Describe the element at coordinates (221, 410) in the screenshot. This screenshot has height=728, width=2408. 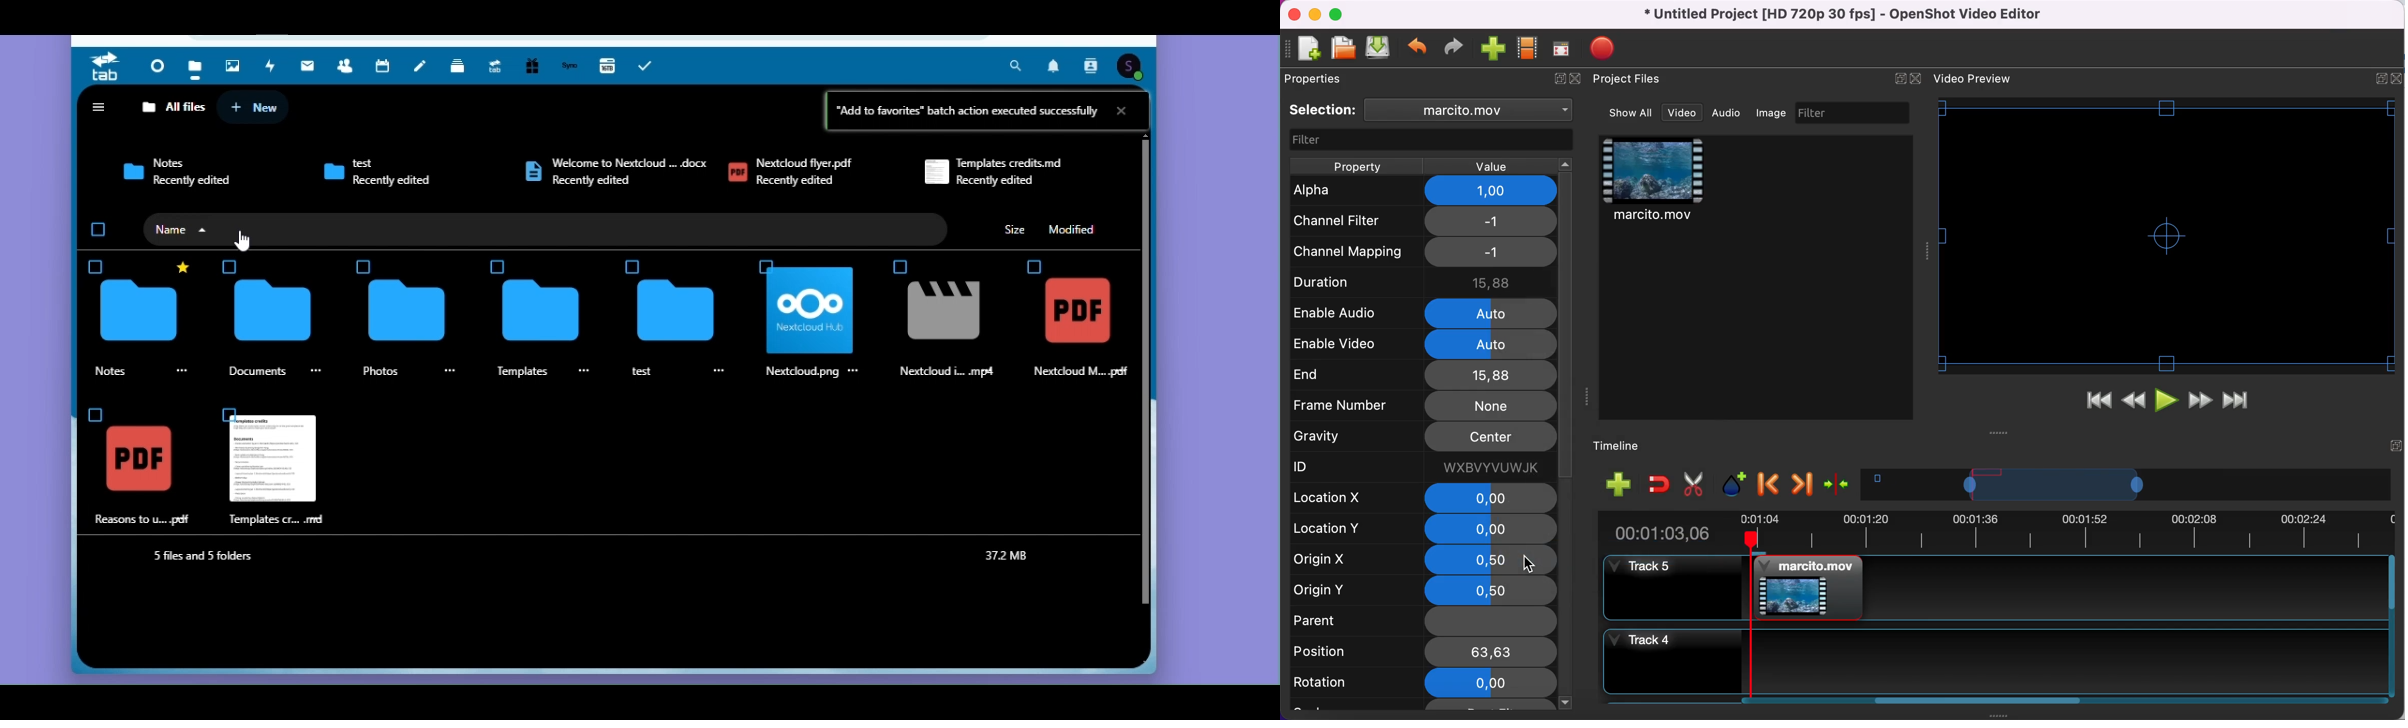
I see `Check Box` at that location.